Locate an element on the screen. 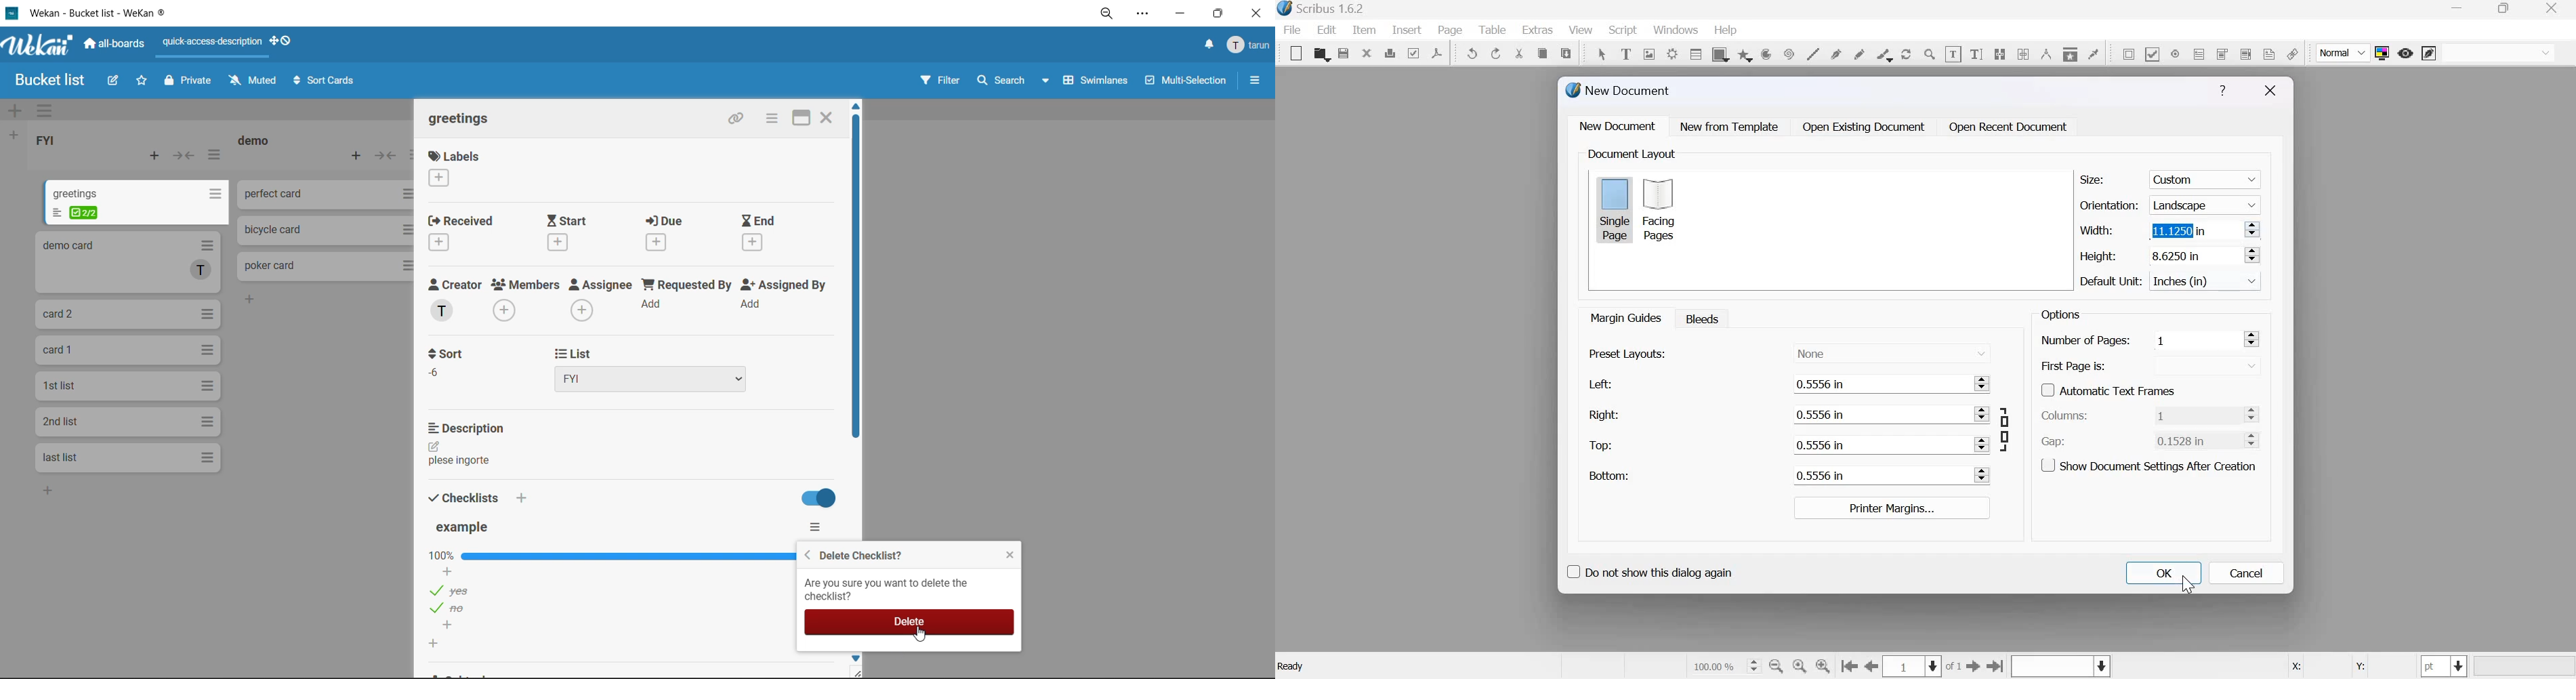  show desktop drag handles is located at coordinates (285, 39).